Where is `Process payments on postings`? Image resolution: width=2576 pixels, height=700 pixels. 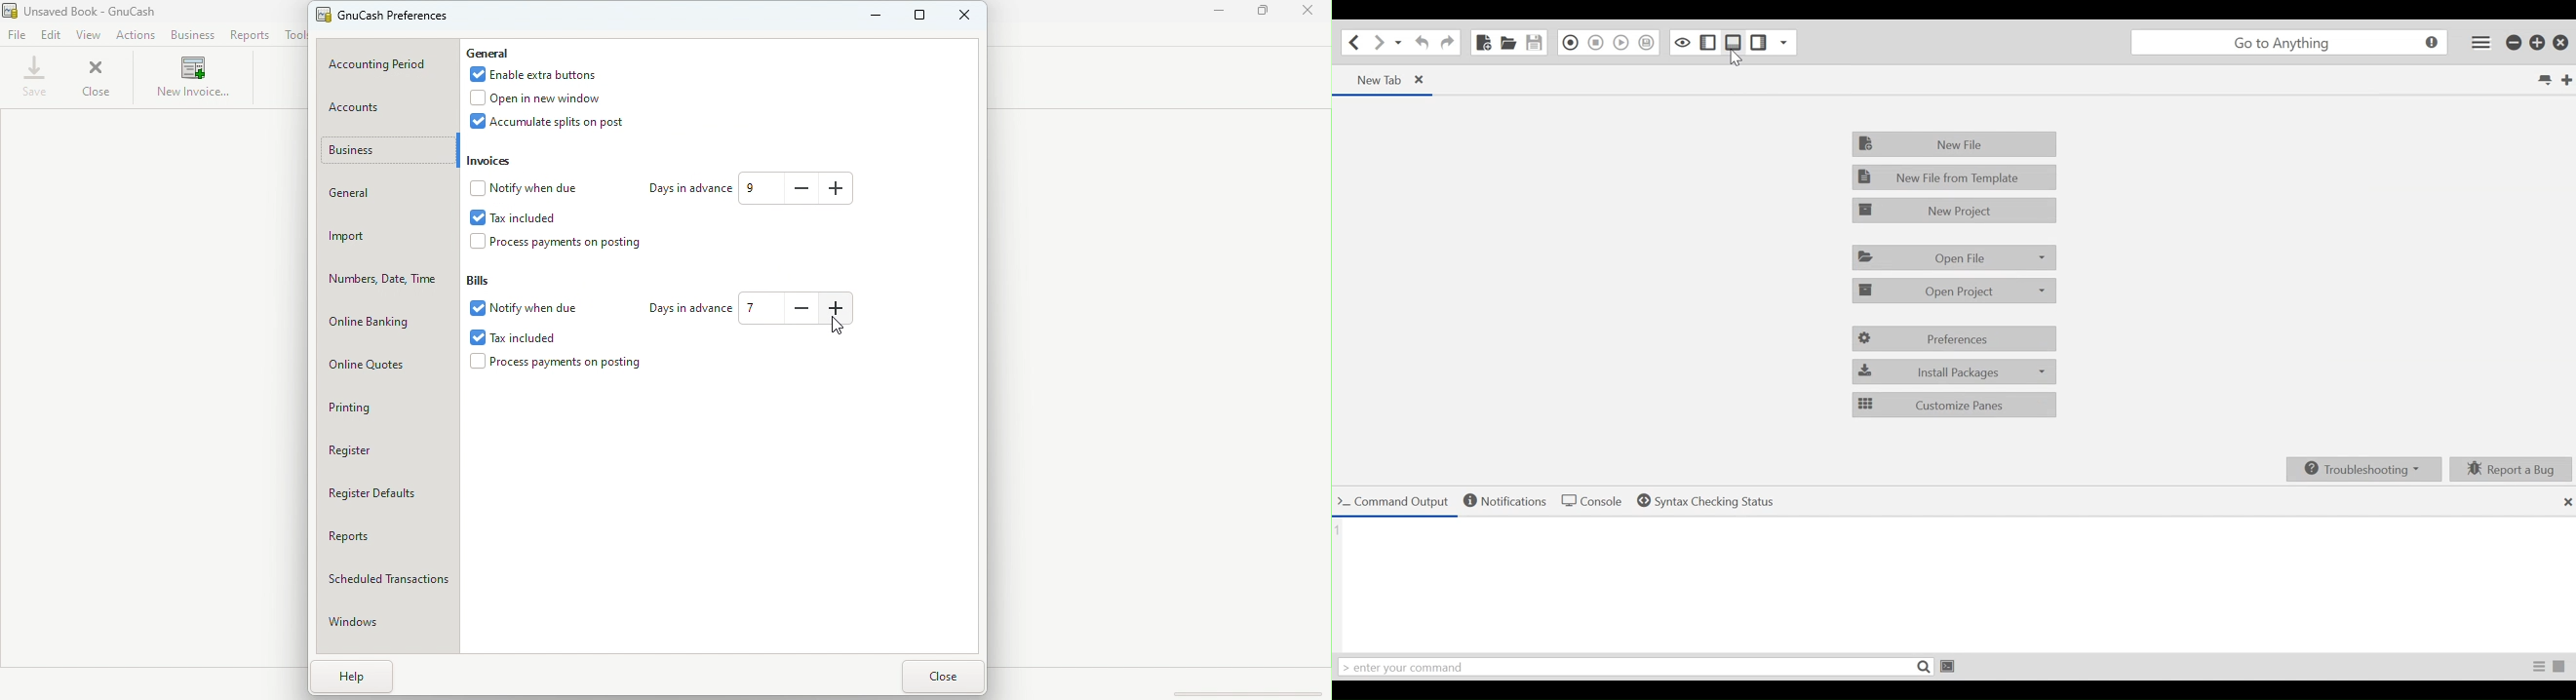
Process payments on postings is located at coordinates (560, 364).